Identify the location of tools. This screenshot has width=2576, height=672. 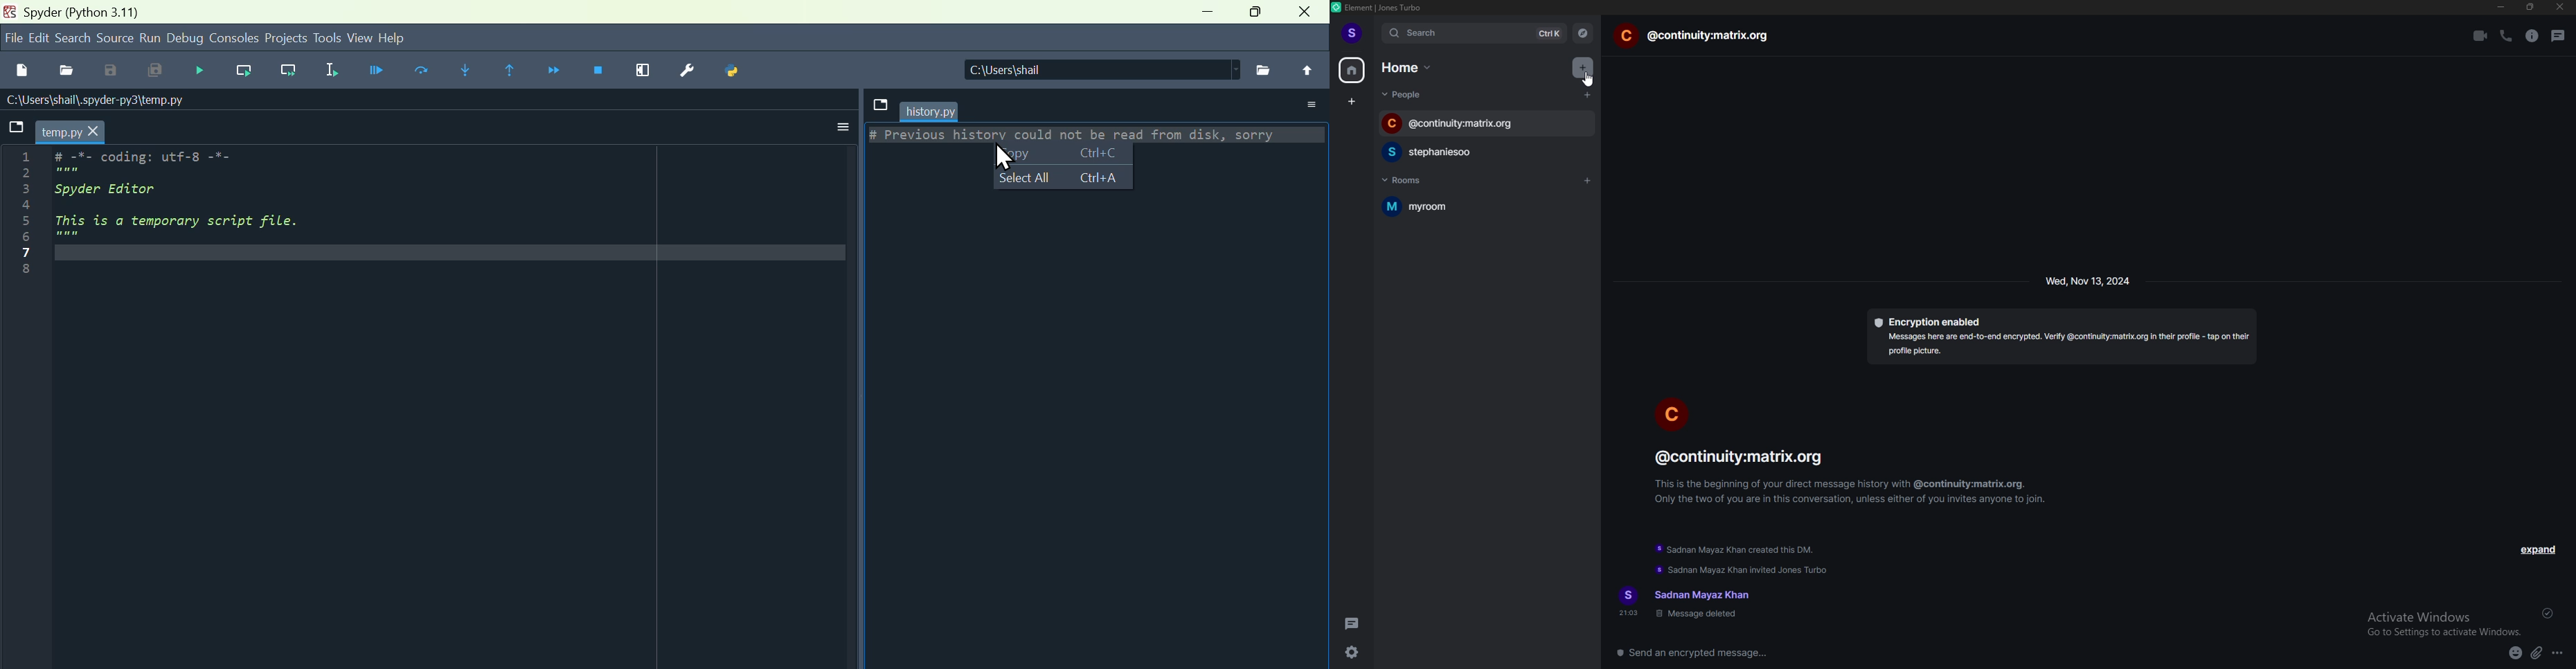
(328, 38).